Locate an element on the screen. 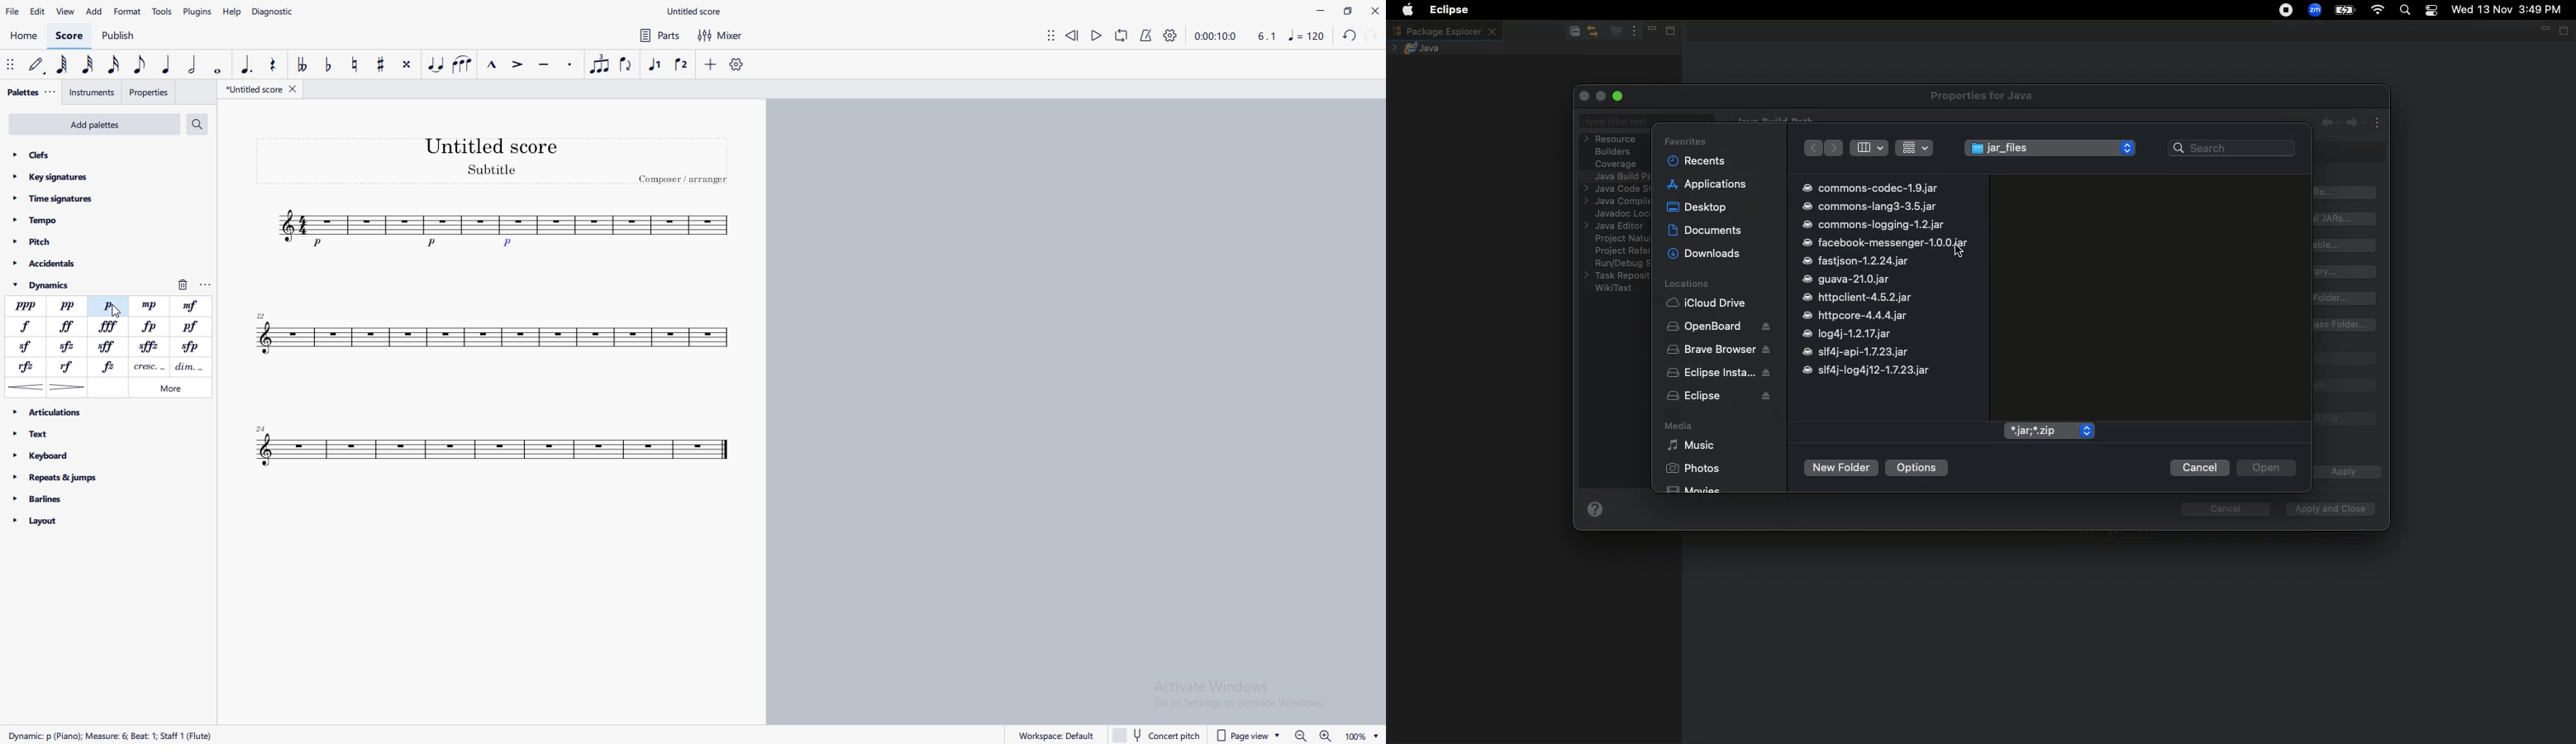  add is located at coordinates (95, 12).